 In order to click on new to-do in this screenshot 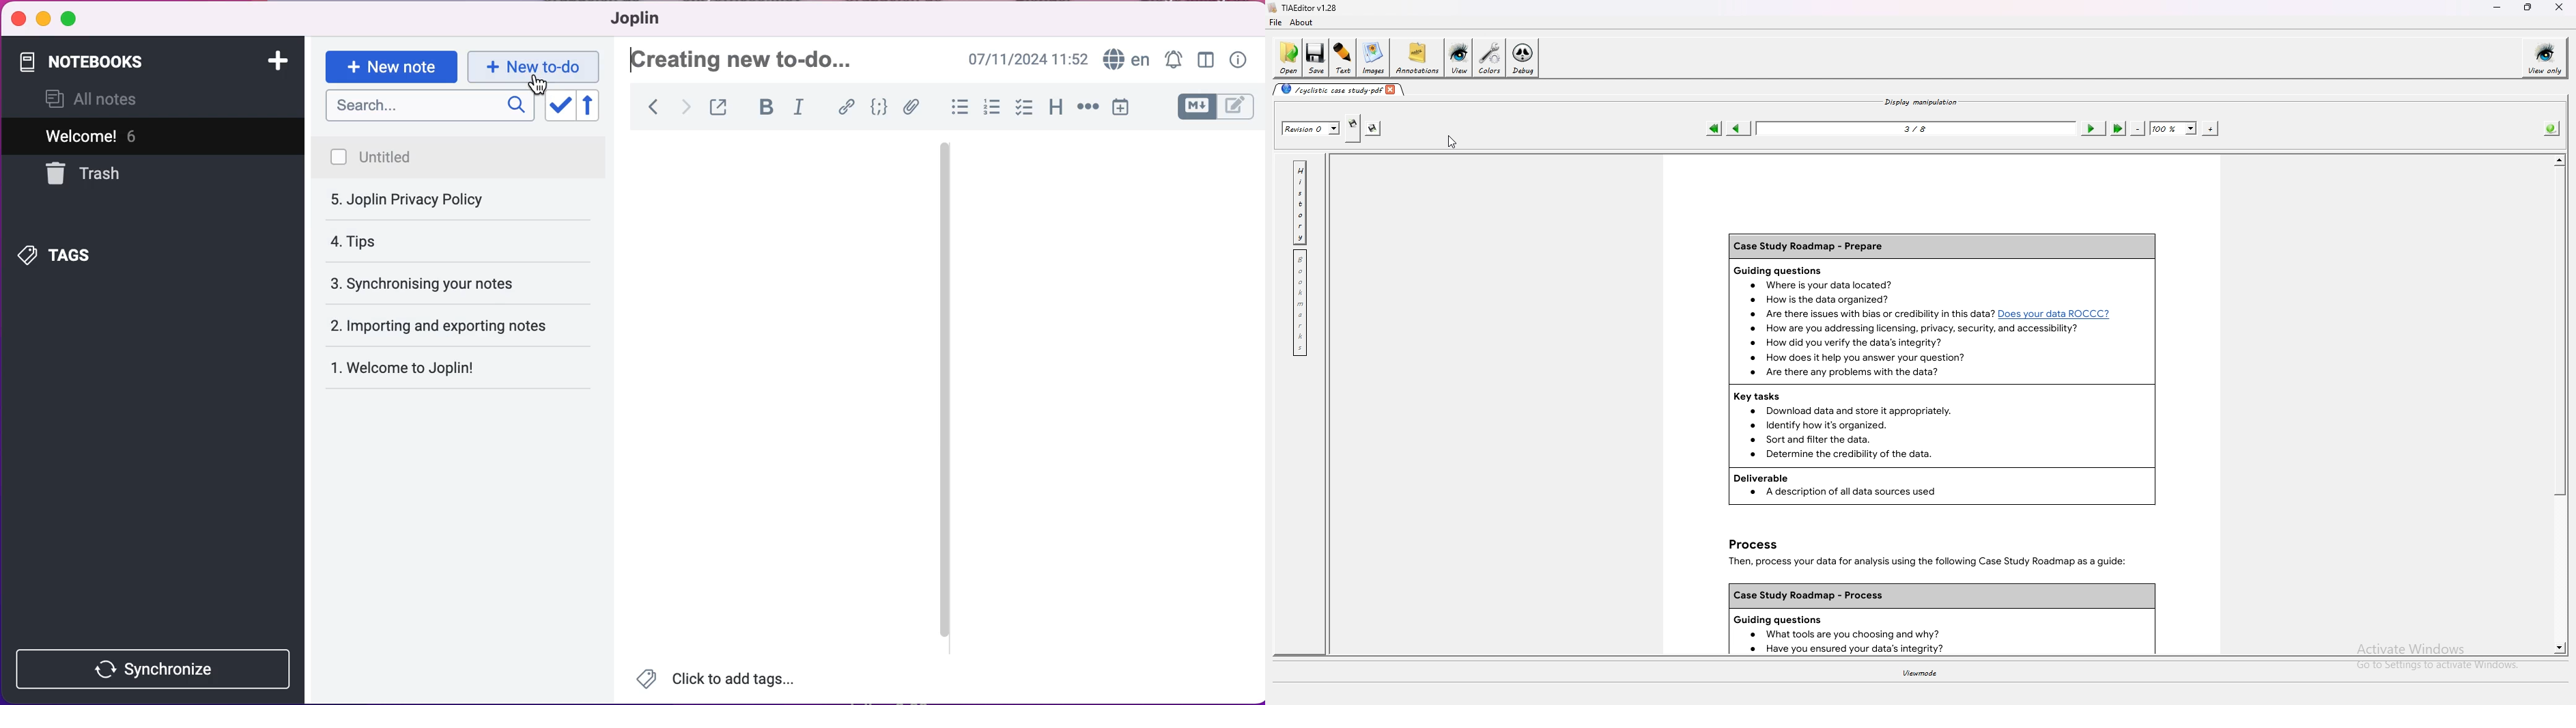, I will do `click(538, 66)`.